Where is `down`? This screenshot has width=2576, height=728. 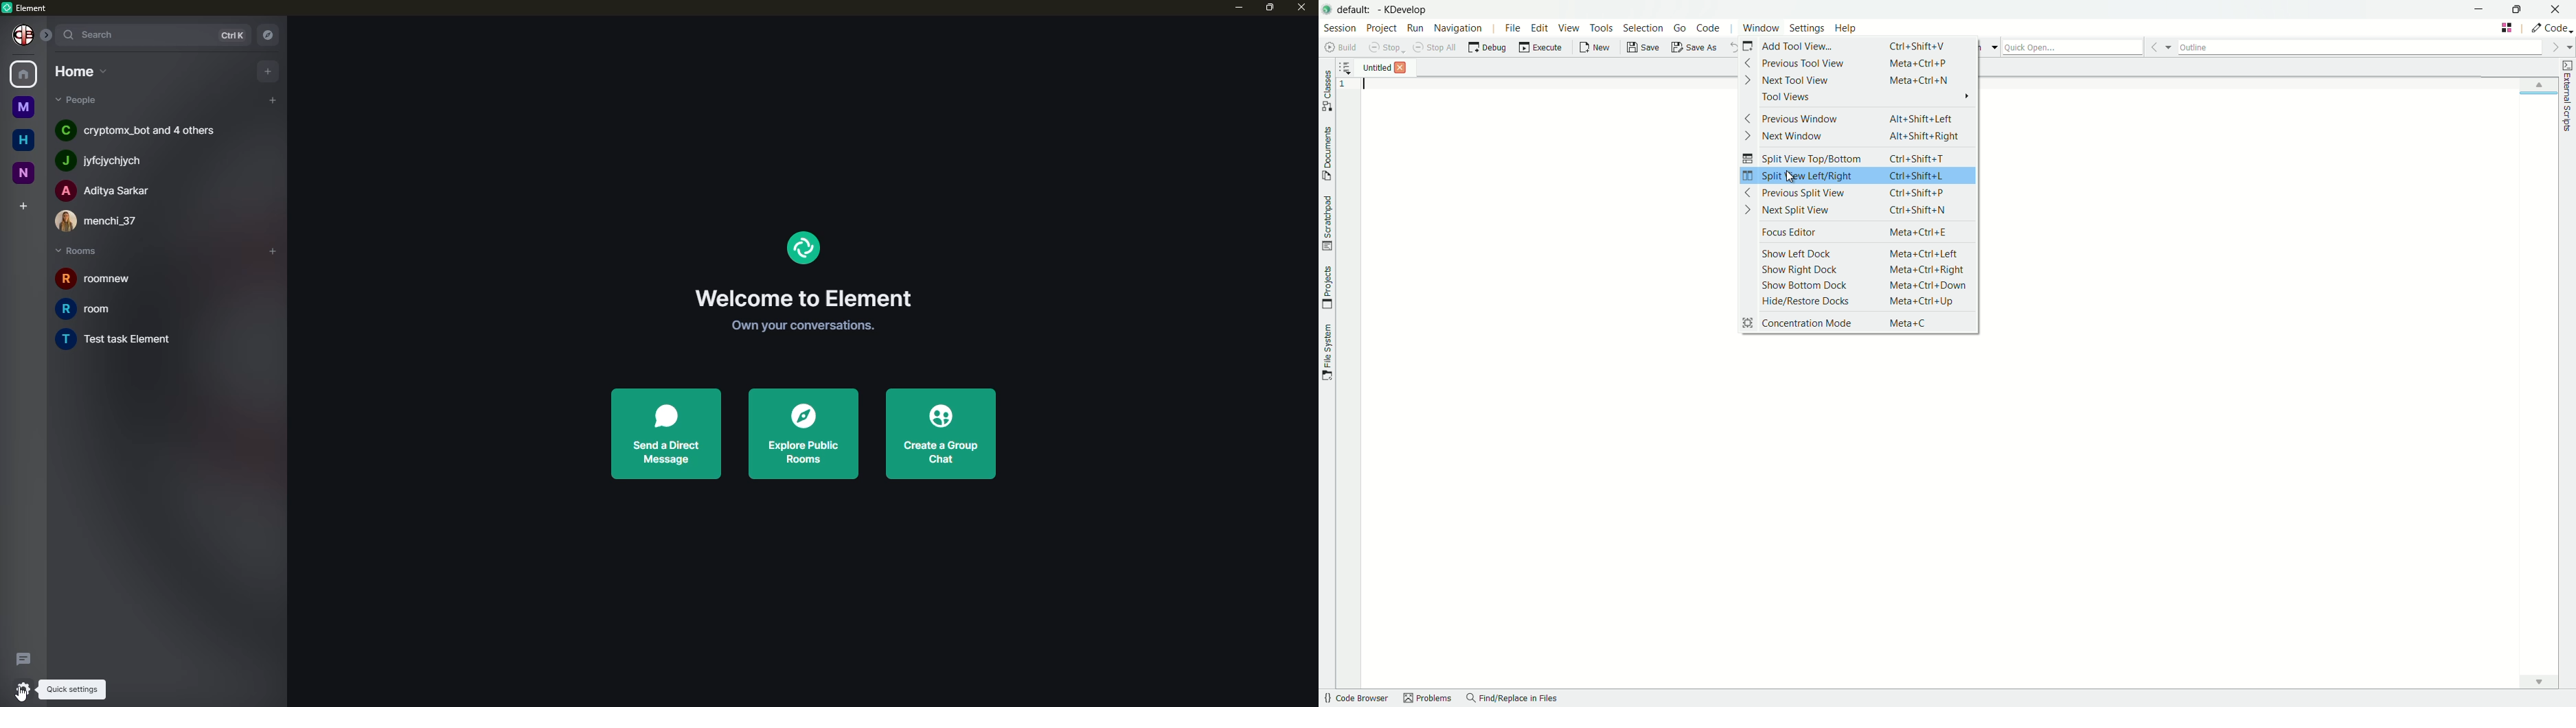 down is located at coordinates (2535, 680).